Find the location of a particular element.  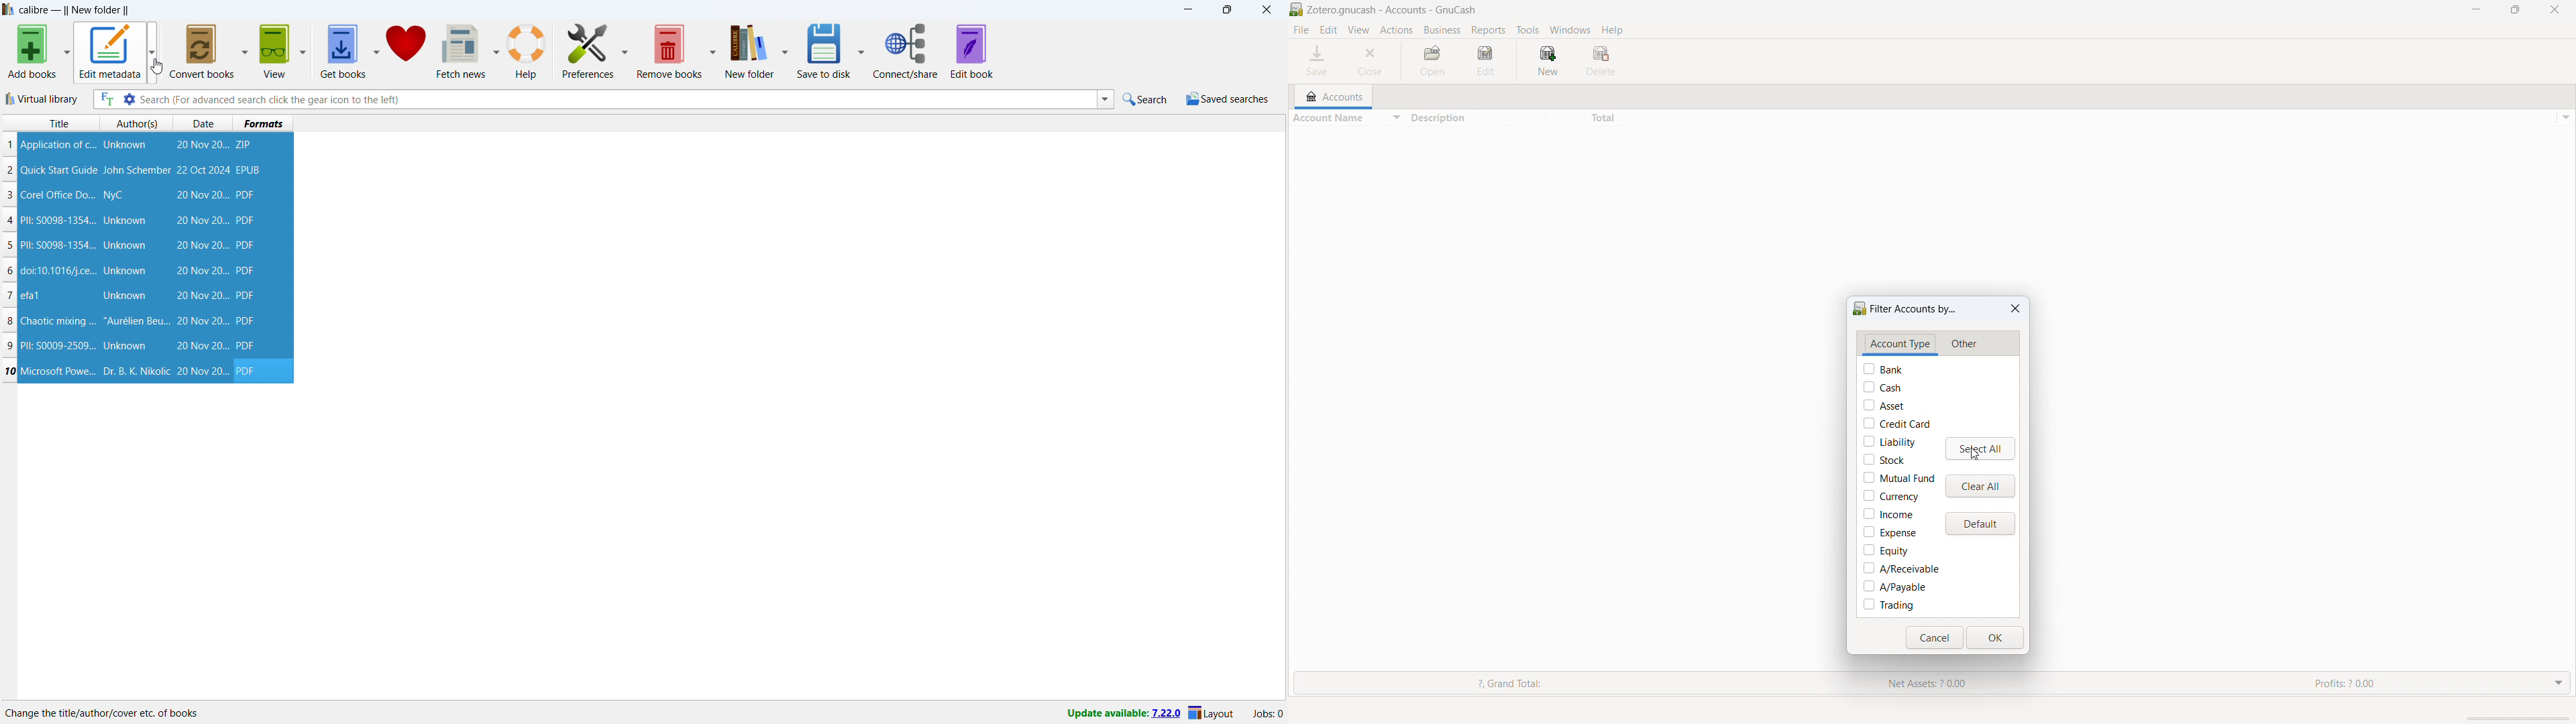

2 is located at coordinates (10, 170).